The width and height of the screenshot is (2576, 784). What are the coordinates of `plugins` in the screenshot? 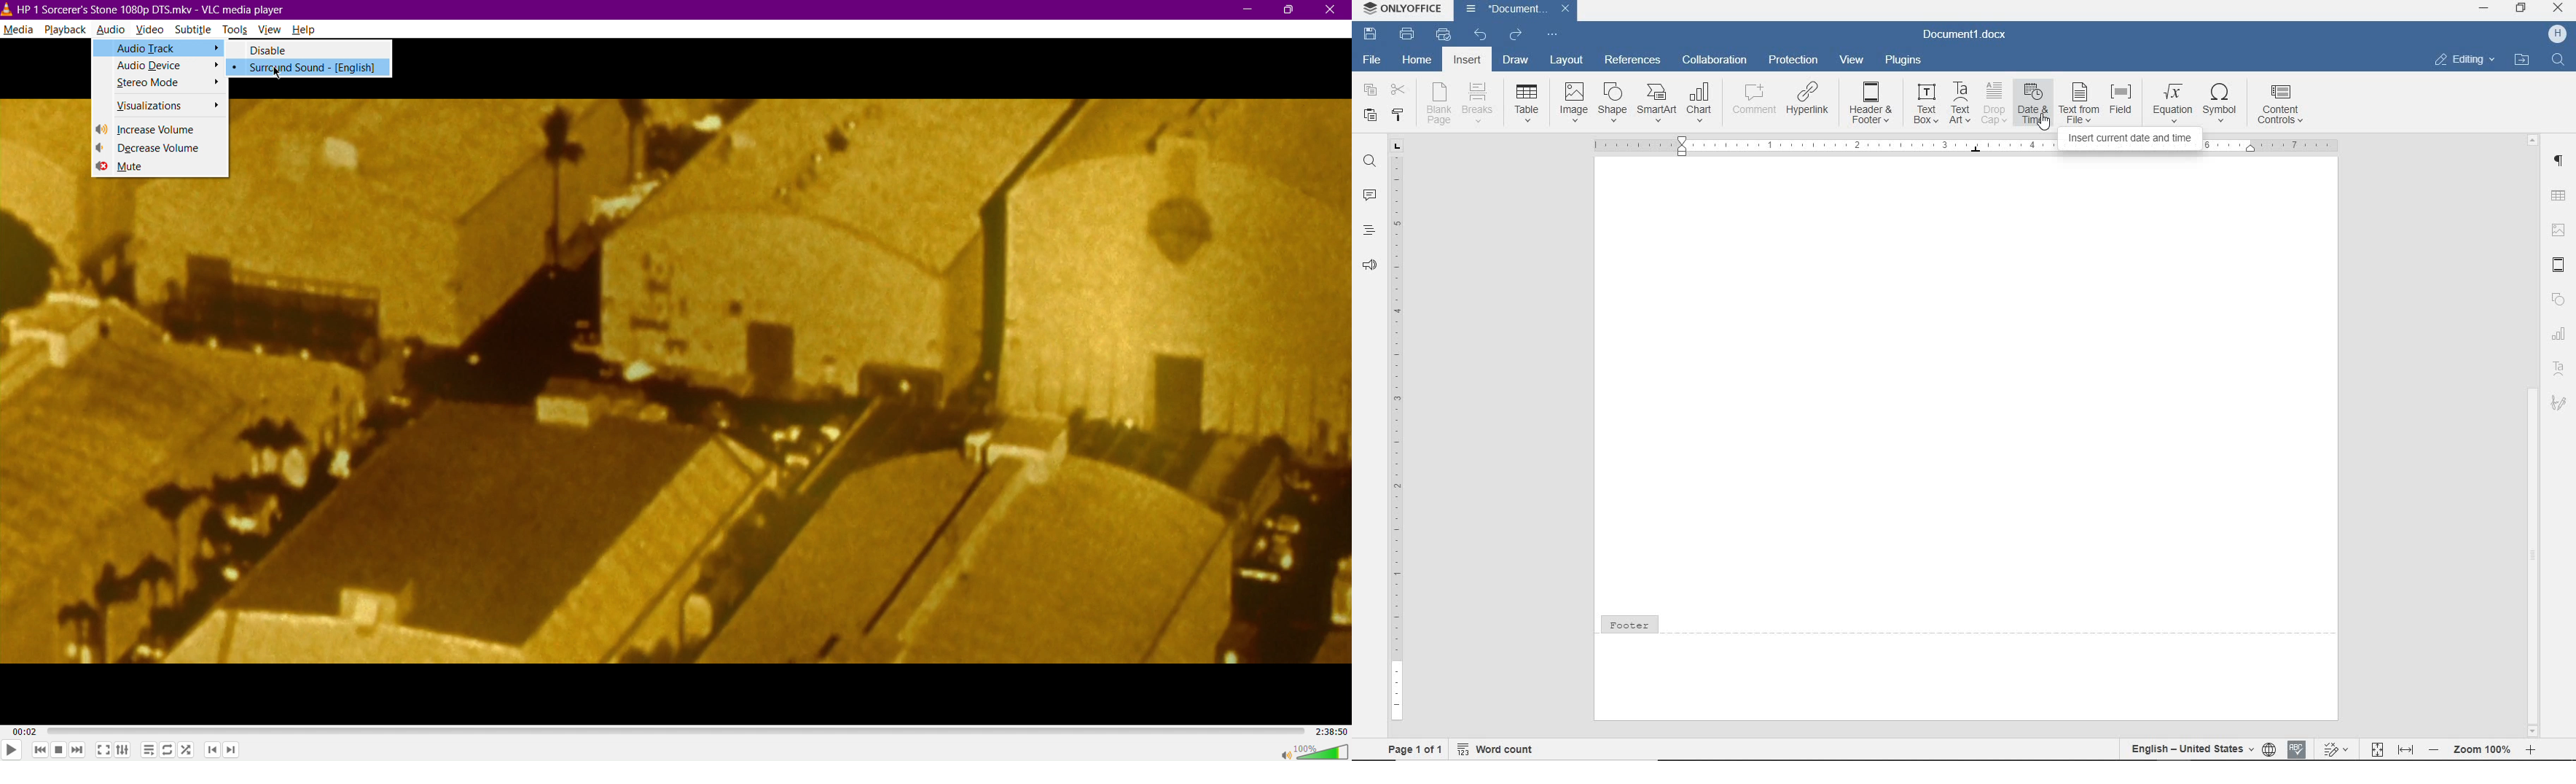 It's located at (1905, 61).